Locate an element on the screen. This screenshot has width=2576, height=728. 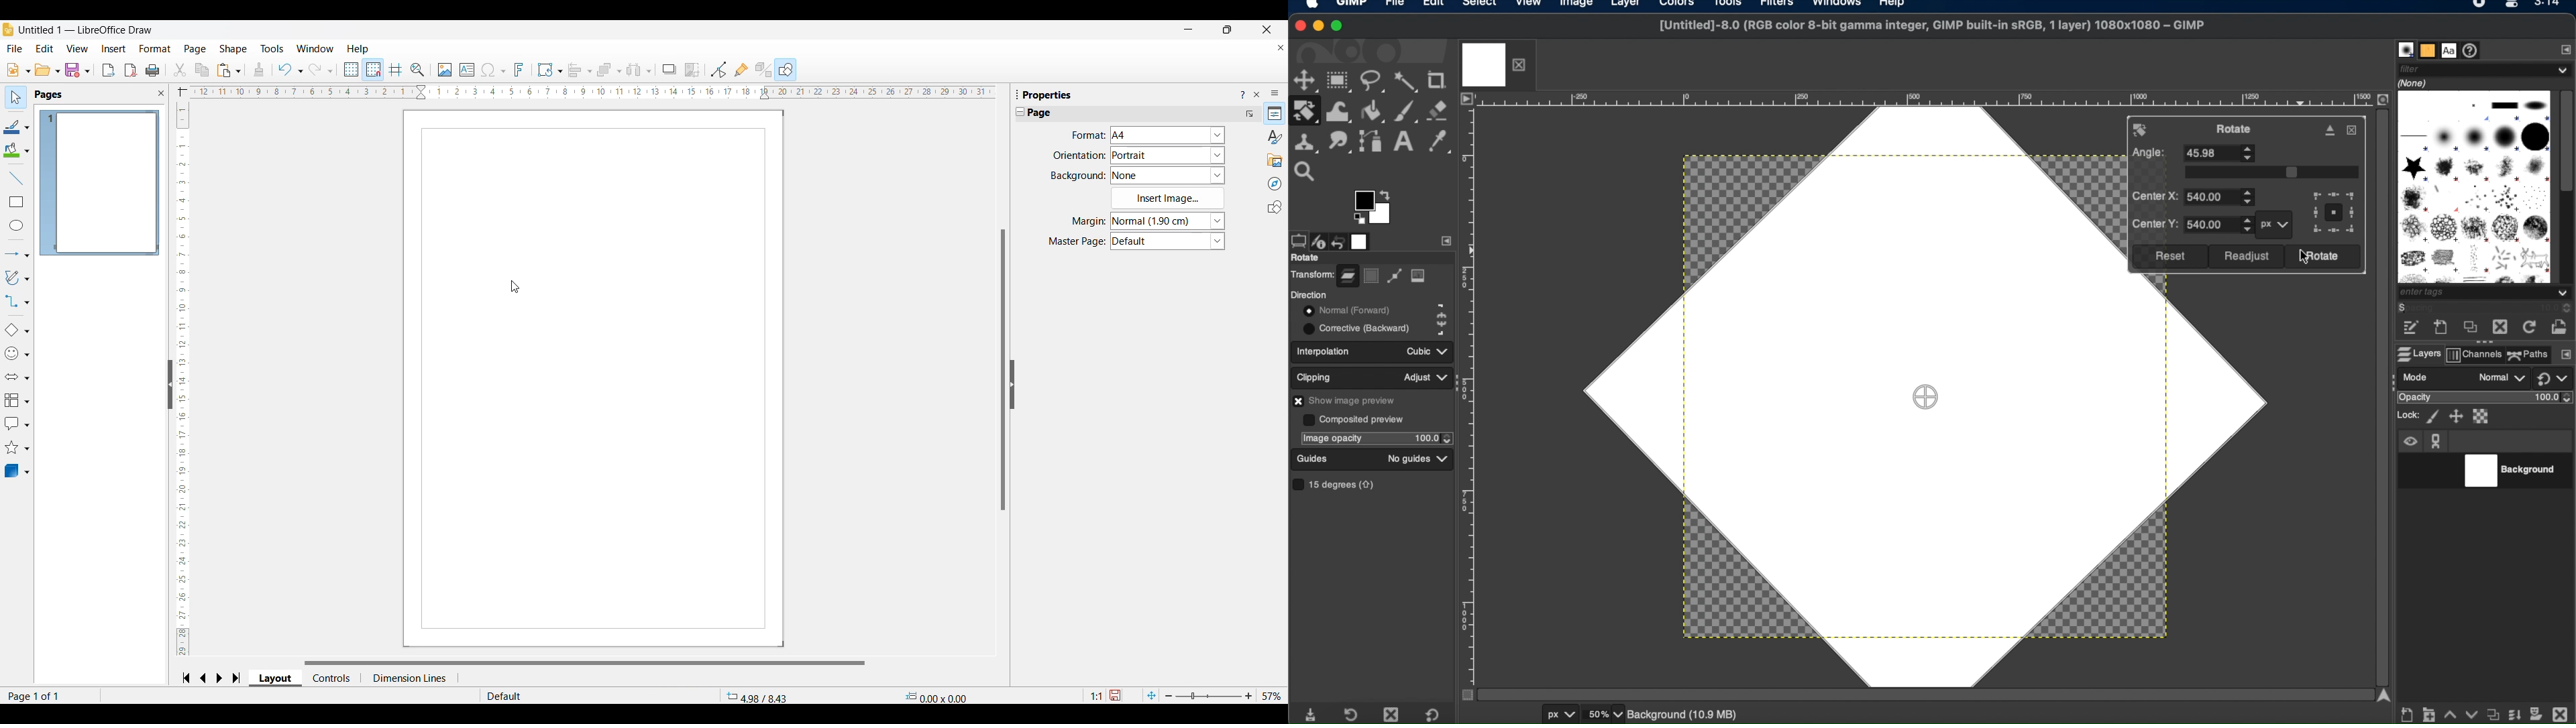
Insert text box is located at coordinates (467, 70).